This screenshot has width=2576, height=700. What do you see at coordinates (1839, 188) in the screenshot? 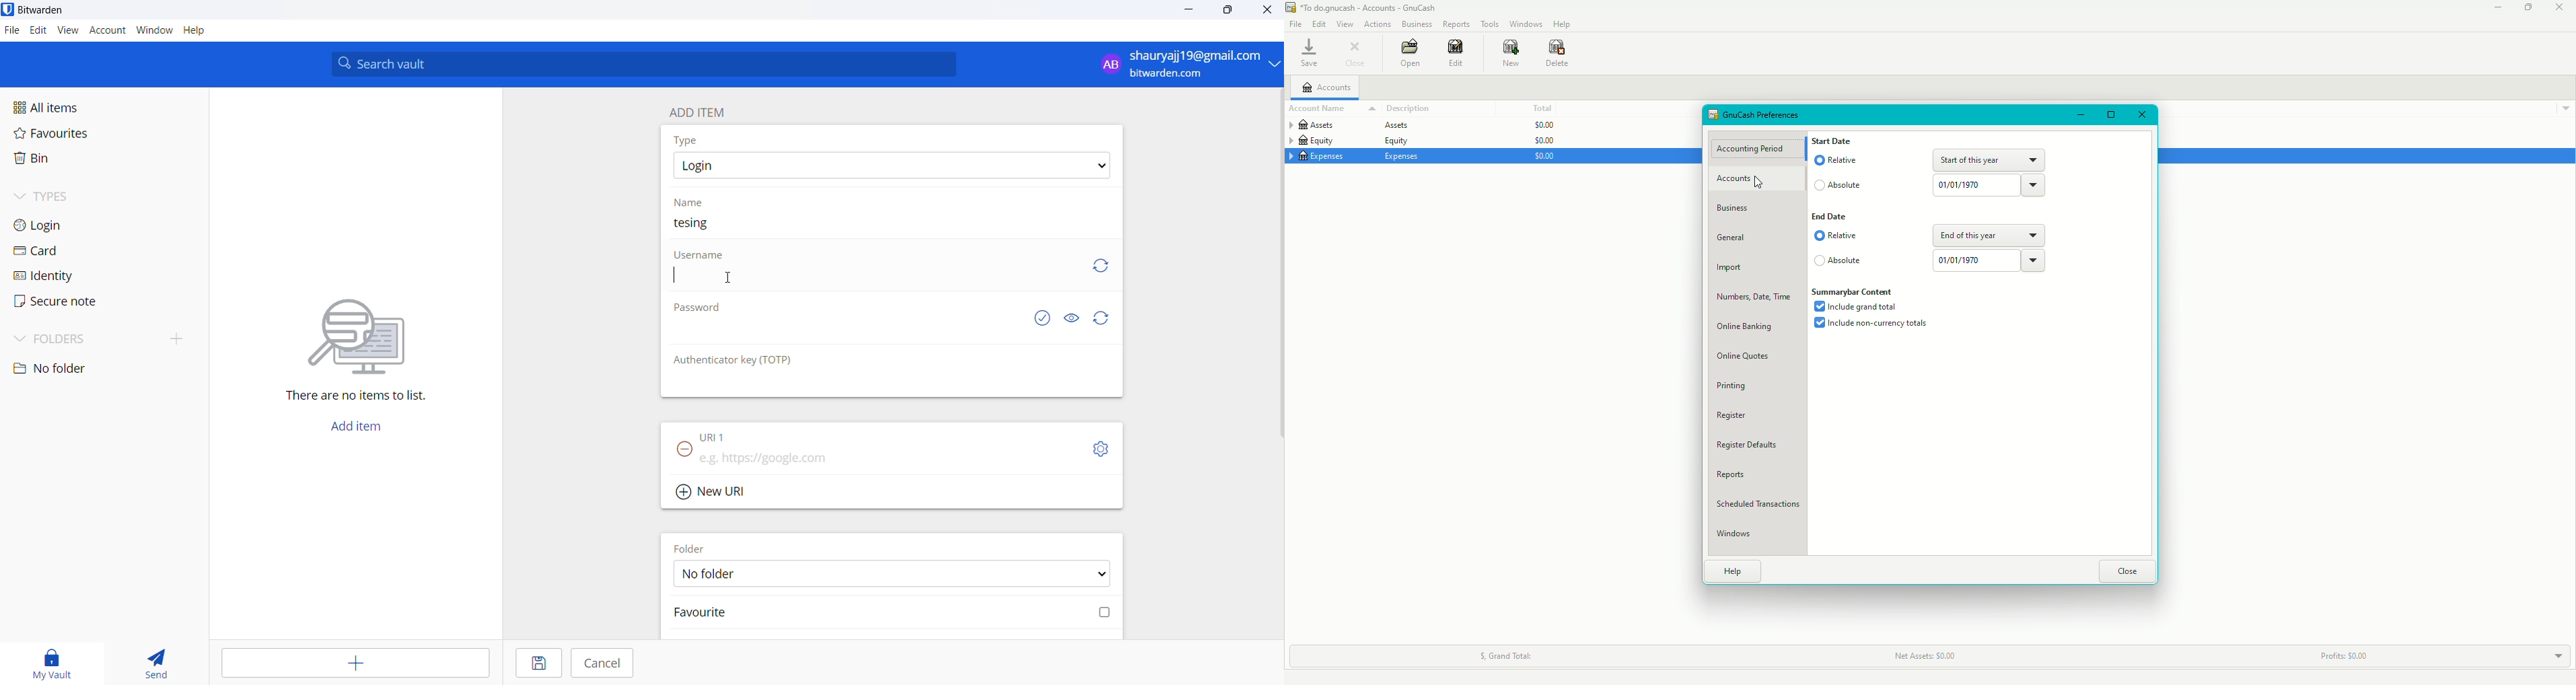
I see `Absolute` at bounding box center [1839, 188].